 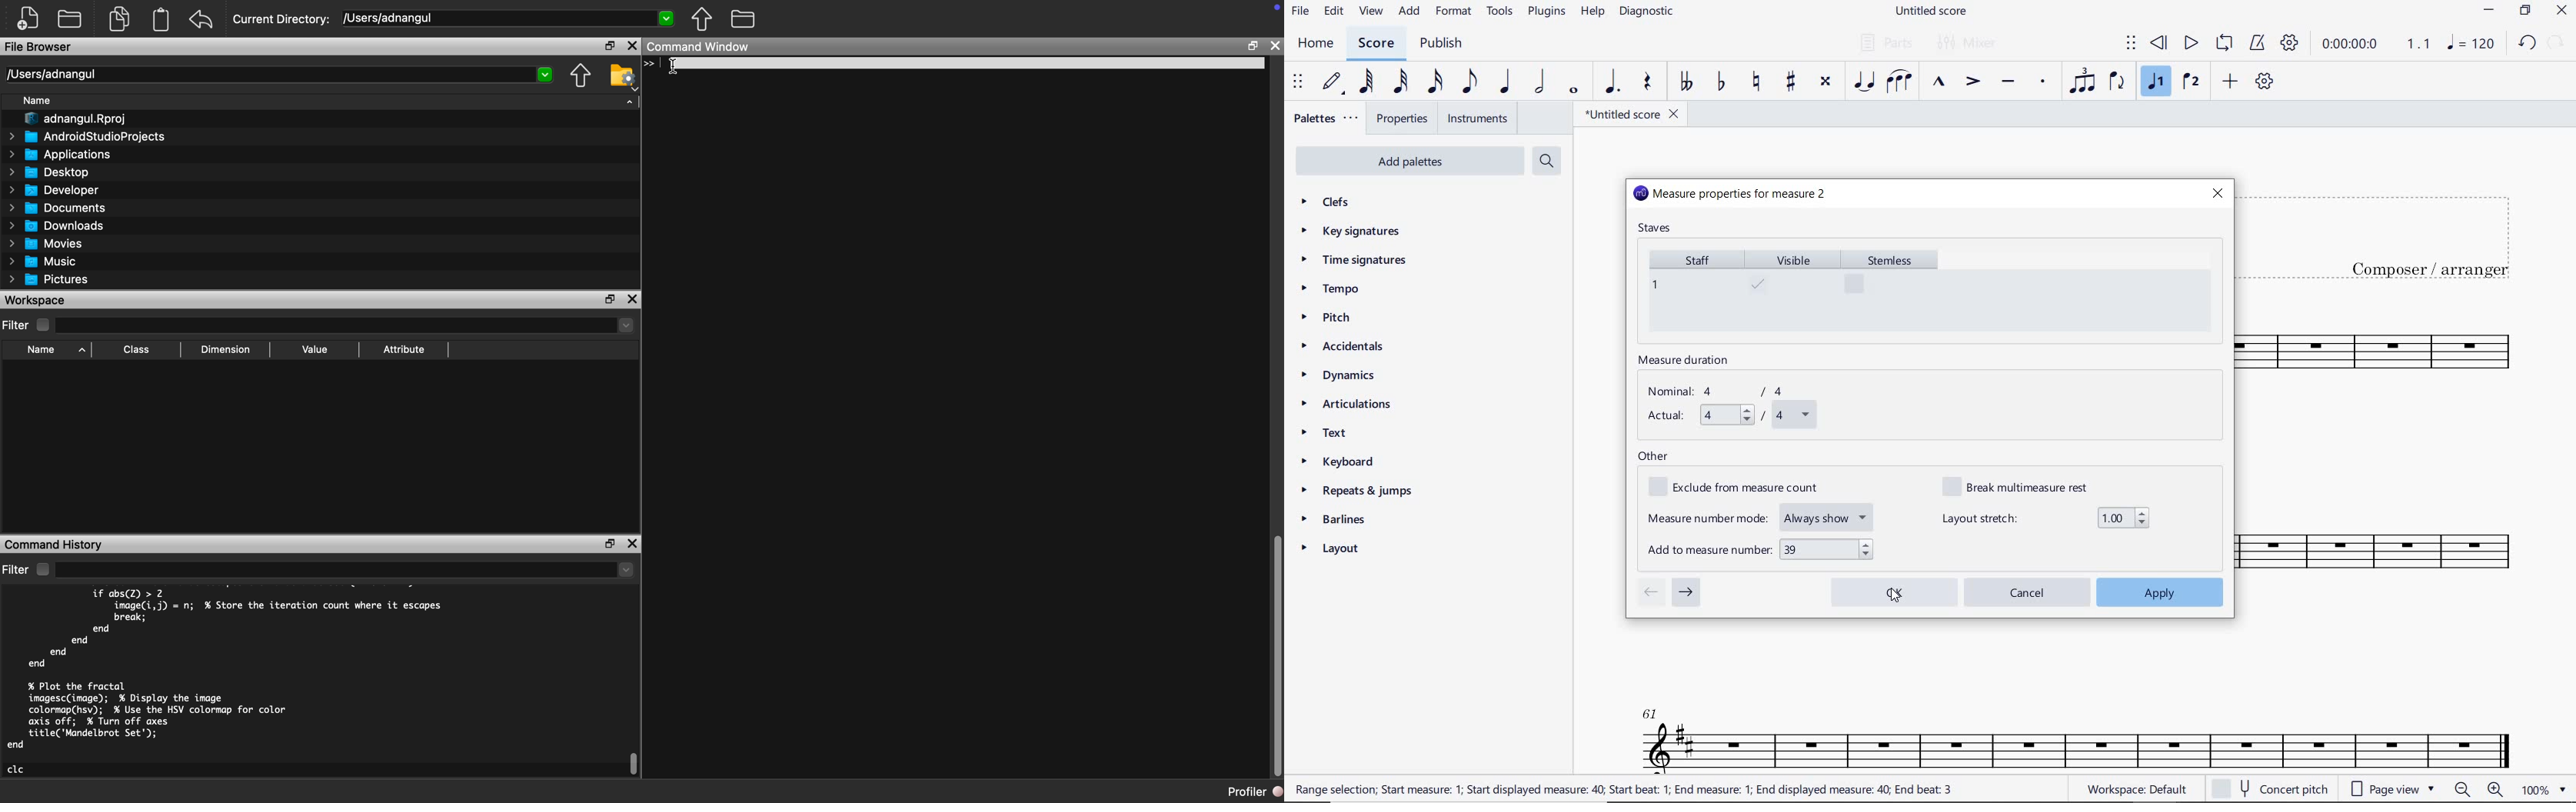 I want to click on go to previous measure, so click(x=1650, y=593).